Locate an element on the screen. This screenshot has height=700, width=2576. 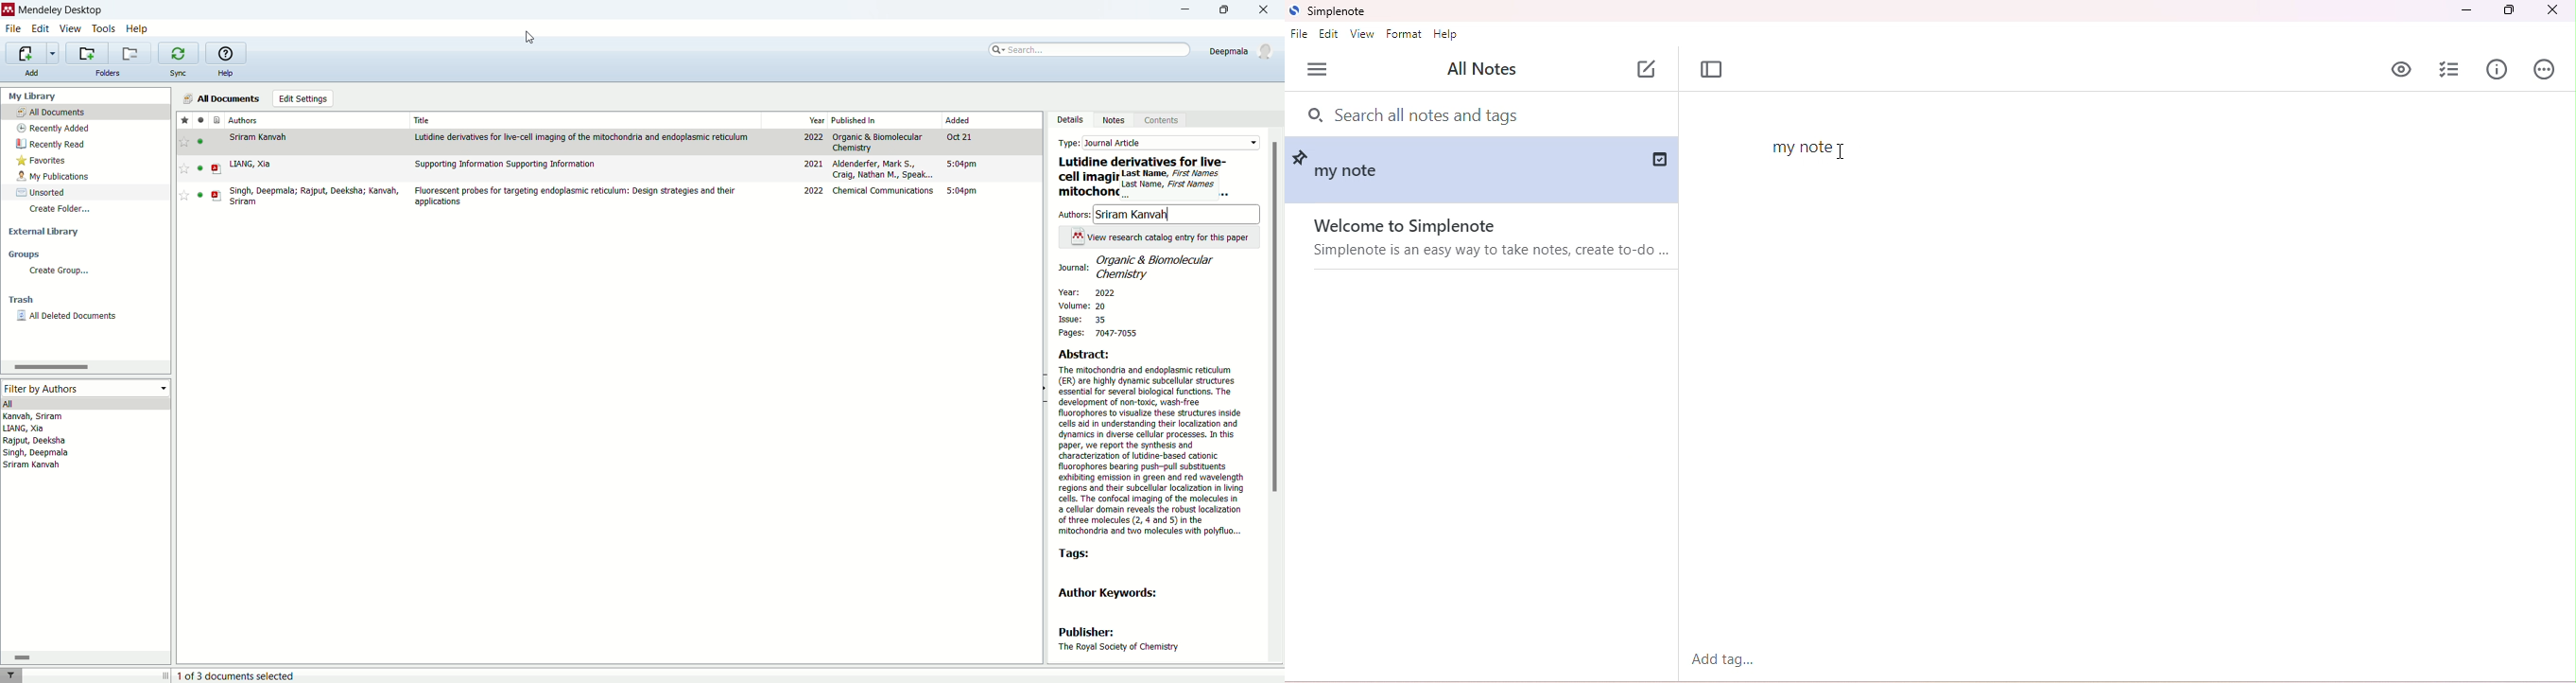
author is located at coordinates (1075, 215).